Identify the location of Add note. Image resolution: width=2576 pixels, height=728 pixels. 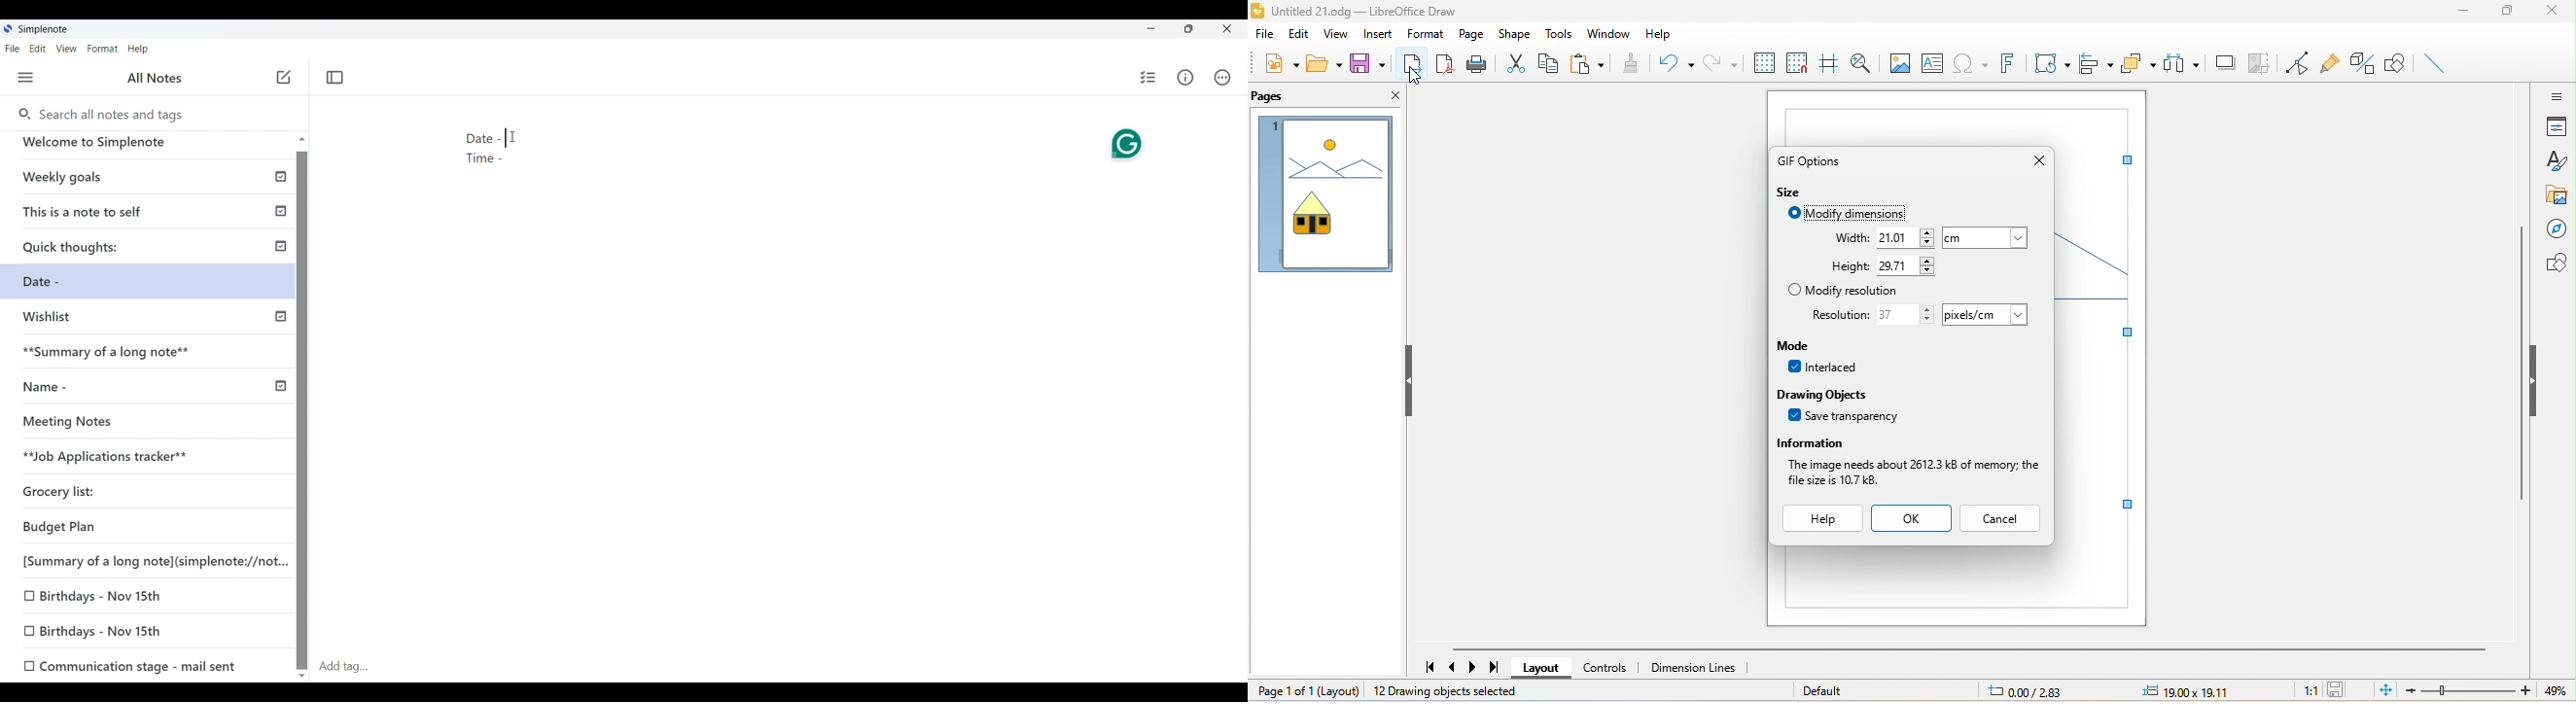
(285, 77).